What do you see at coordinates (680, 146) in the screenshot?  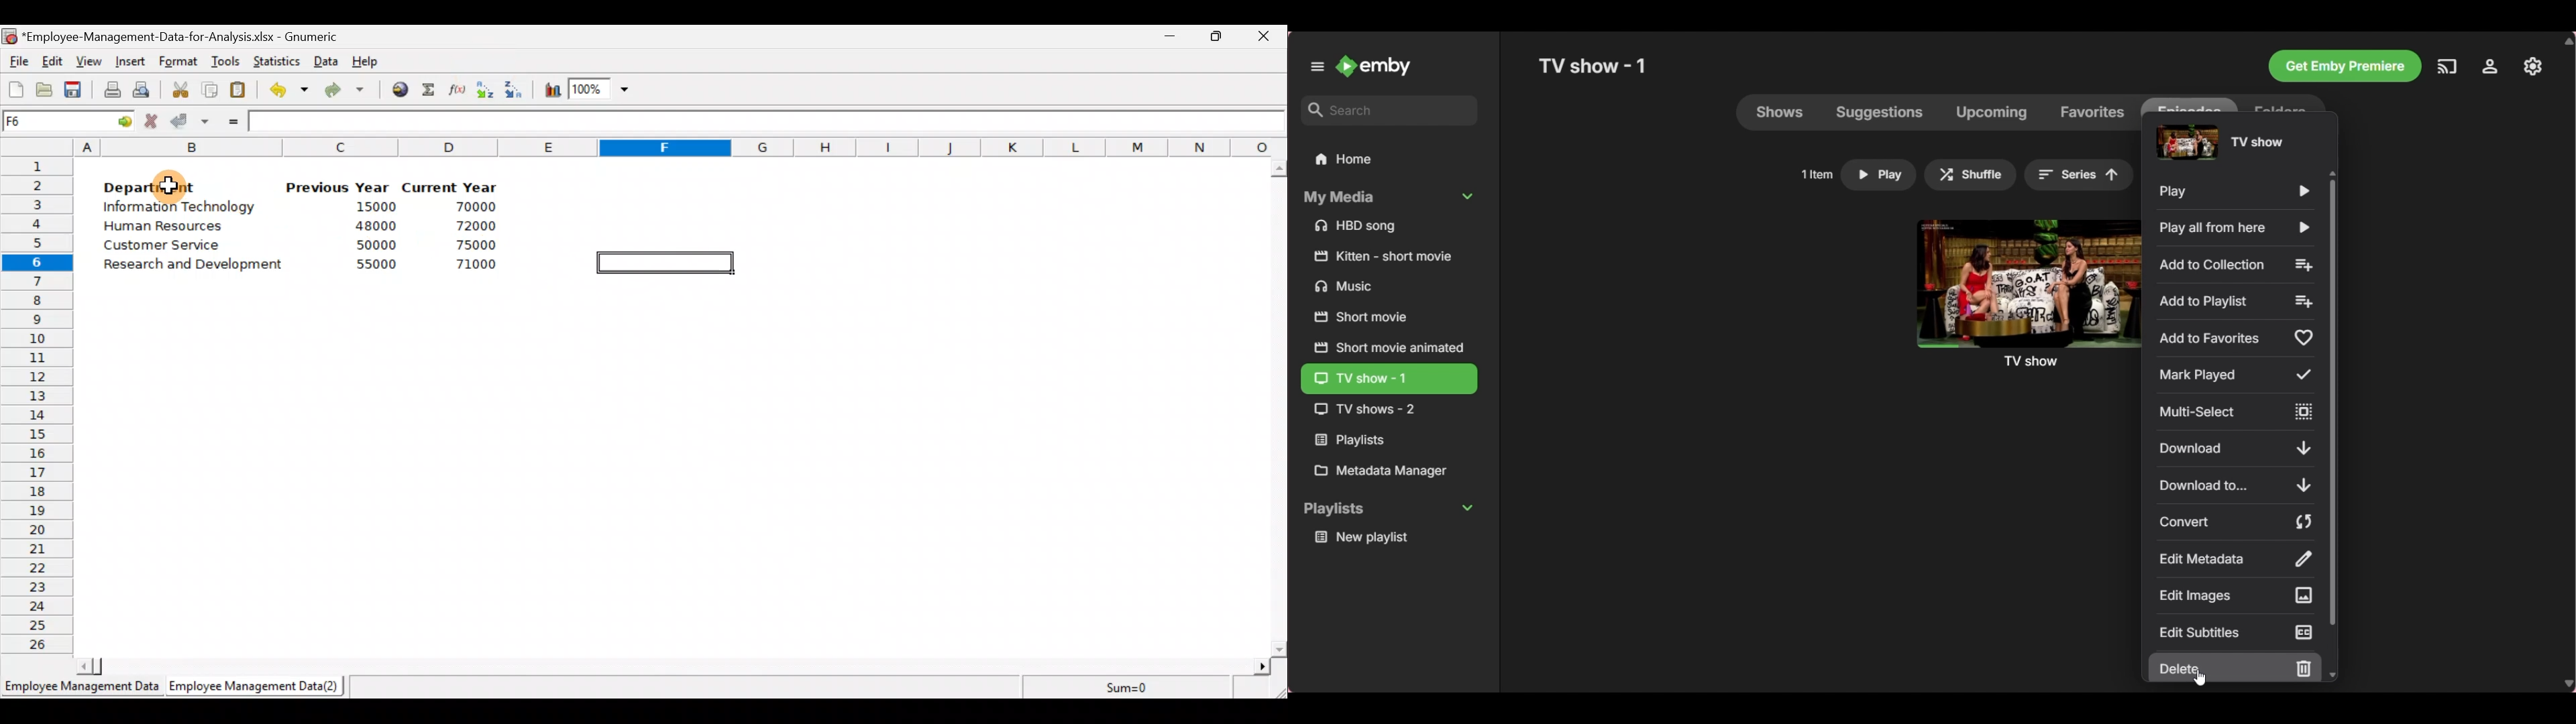 I see `Columns` at bounding box center [680, 146].